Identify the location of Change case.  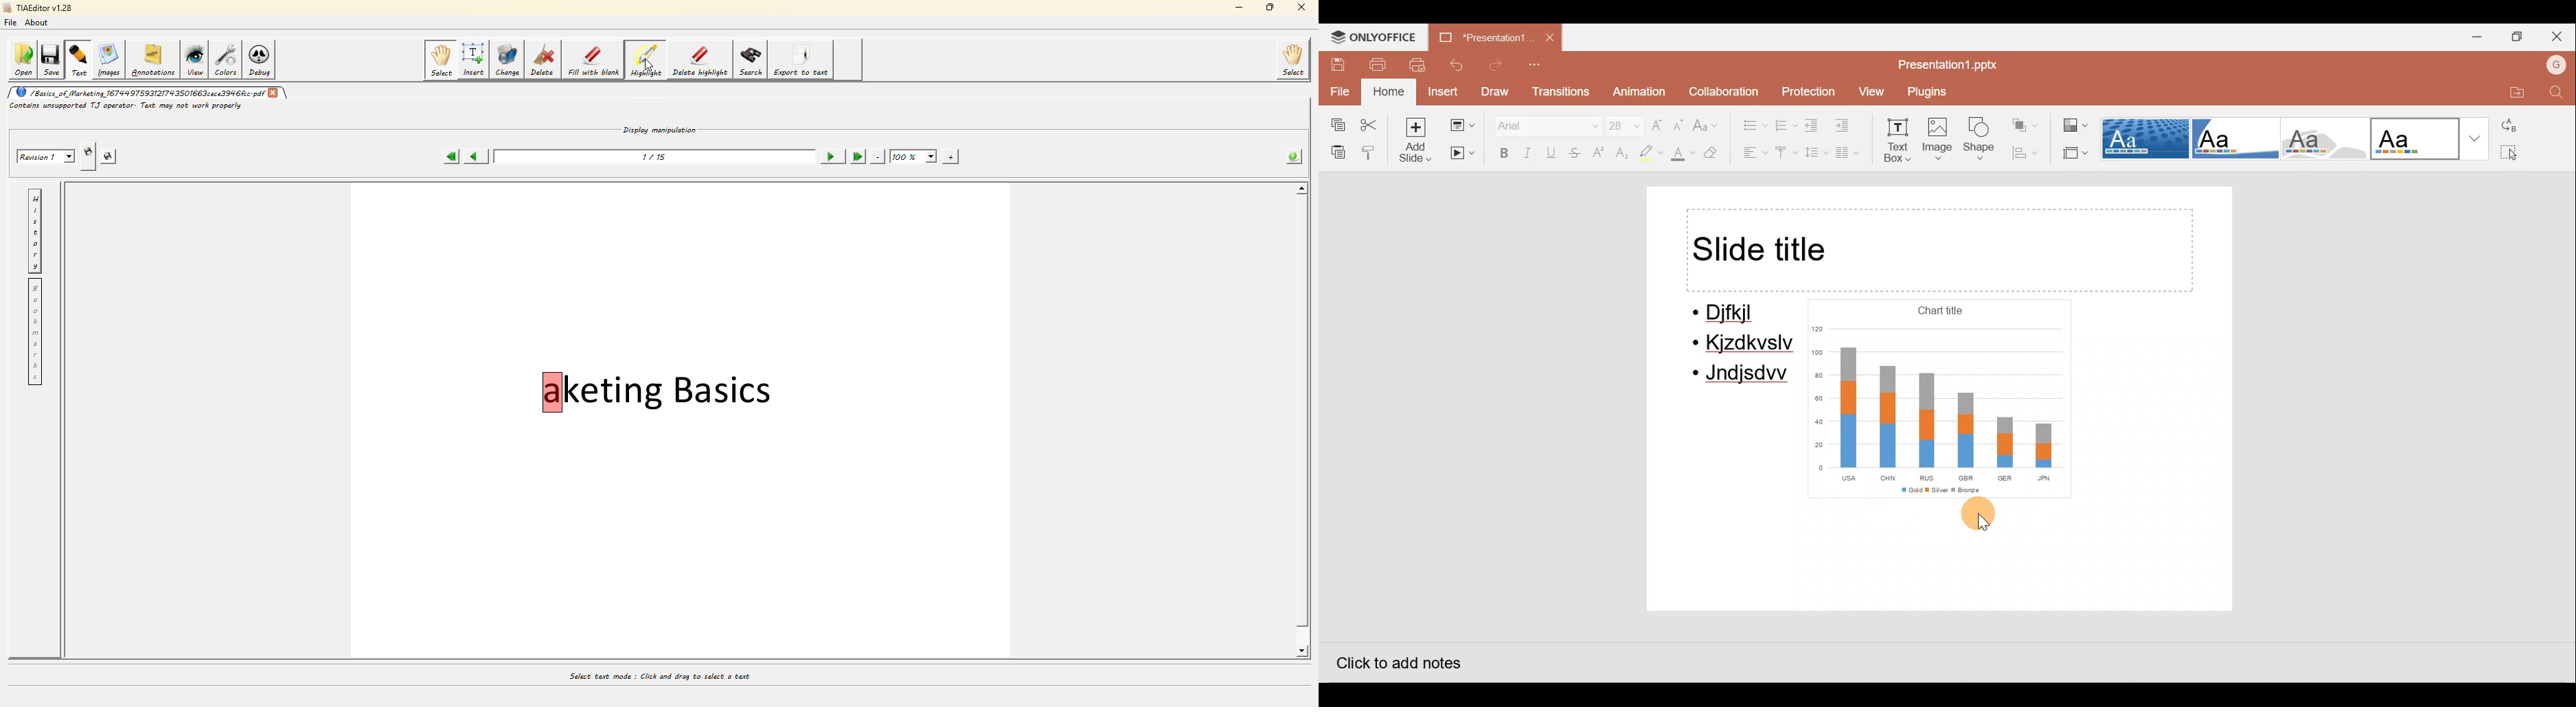
(1708, 120).